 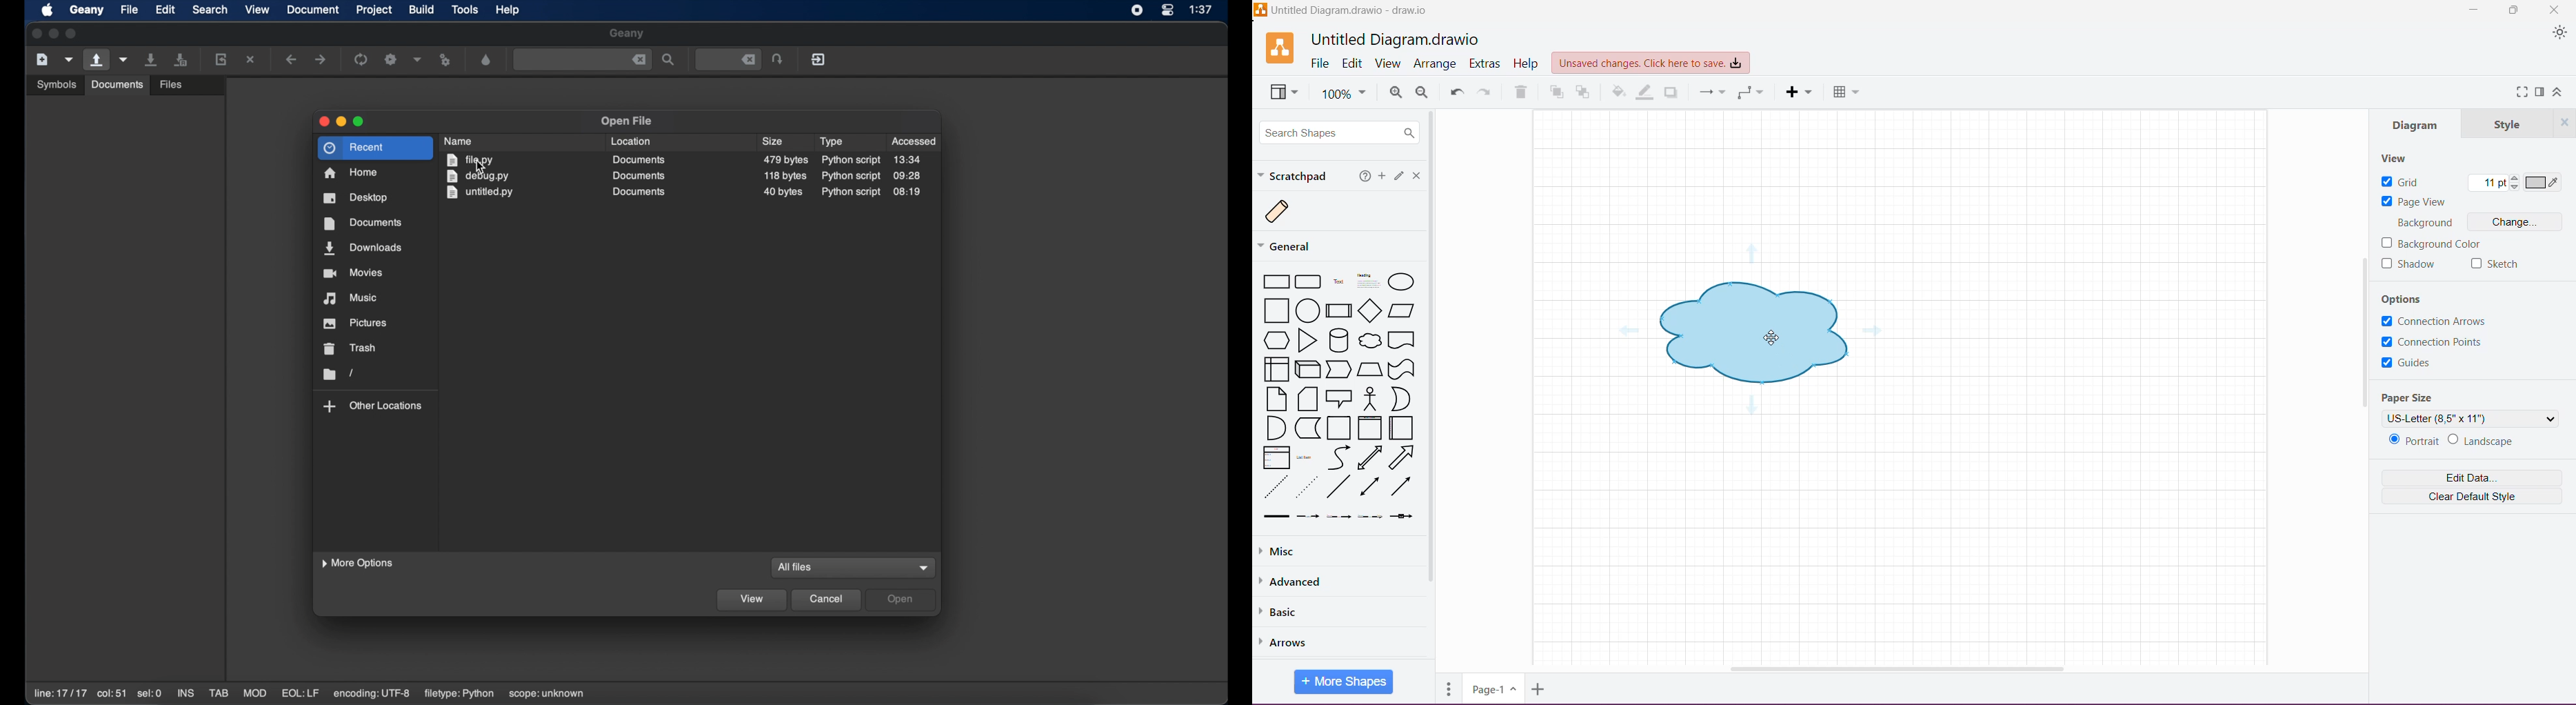 I want to click on file.py, so click(x=472, y=161).